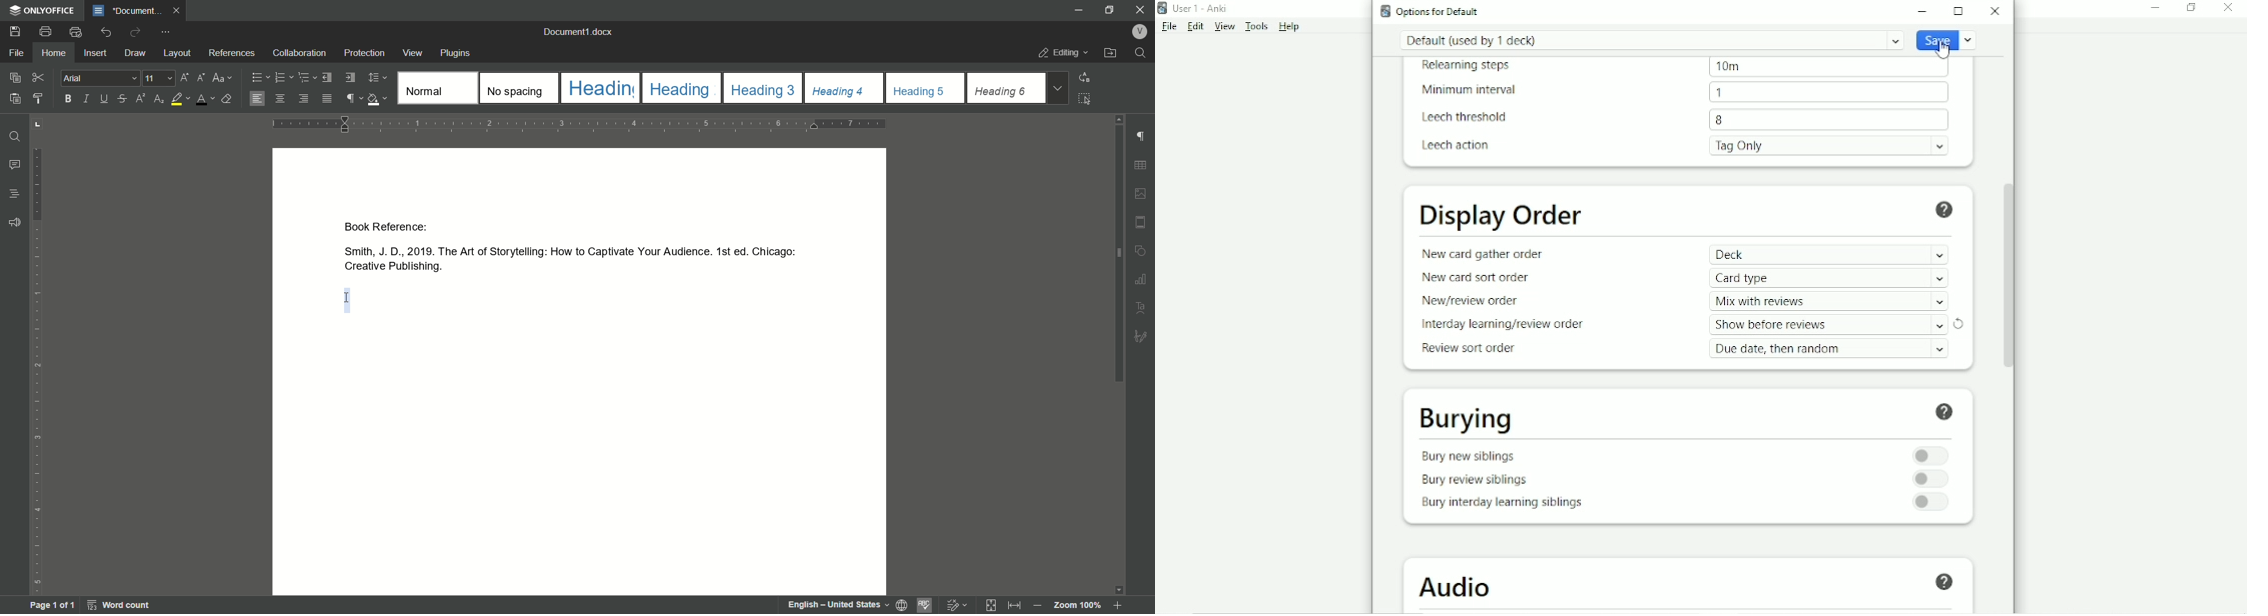  What do you see at coordinates (379, 98) in the screenshot?
I see `shading` at bounding box center [379, 98].